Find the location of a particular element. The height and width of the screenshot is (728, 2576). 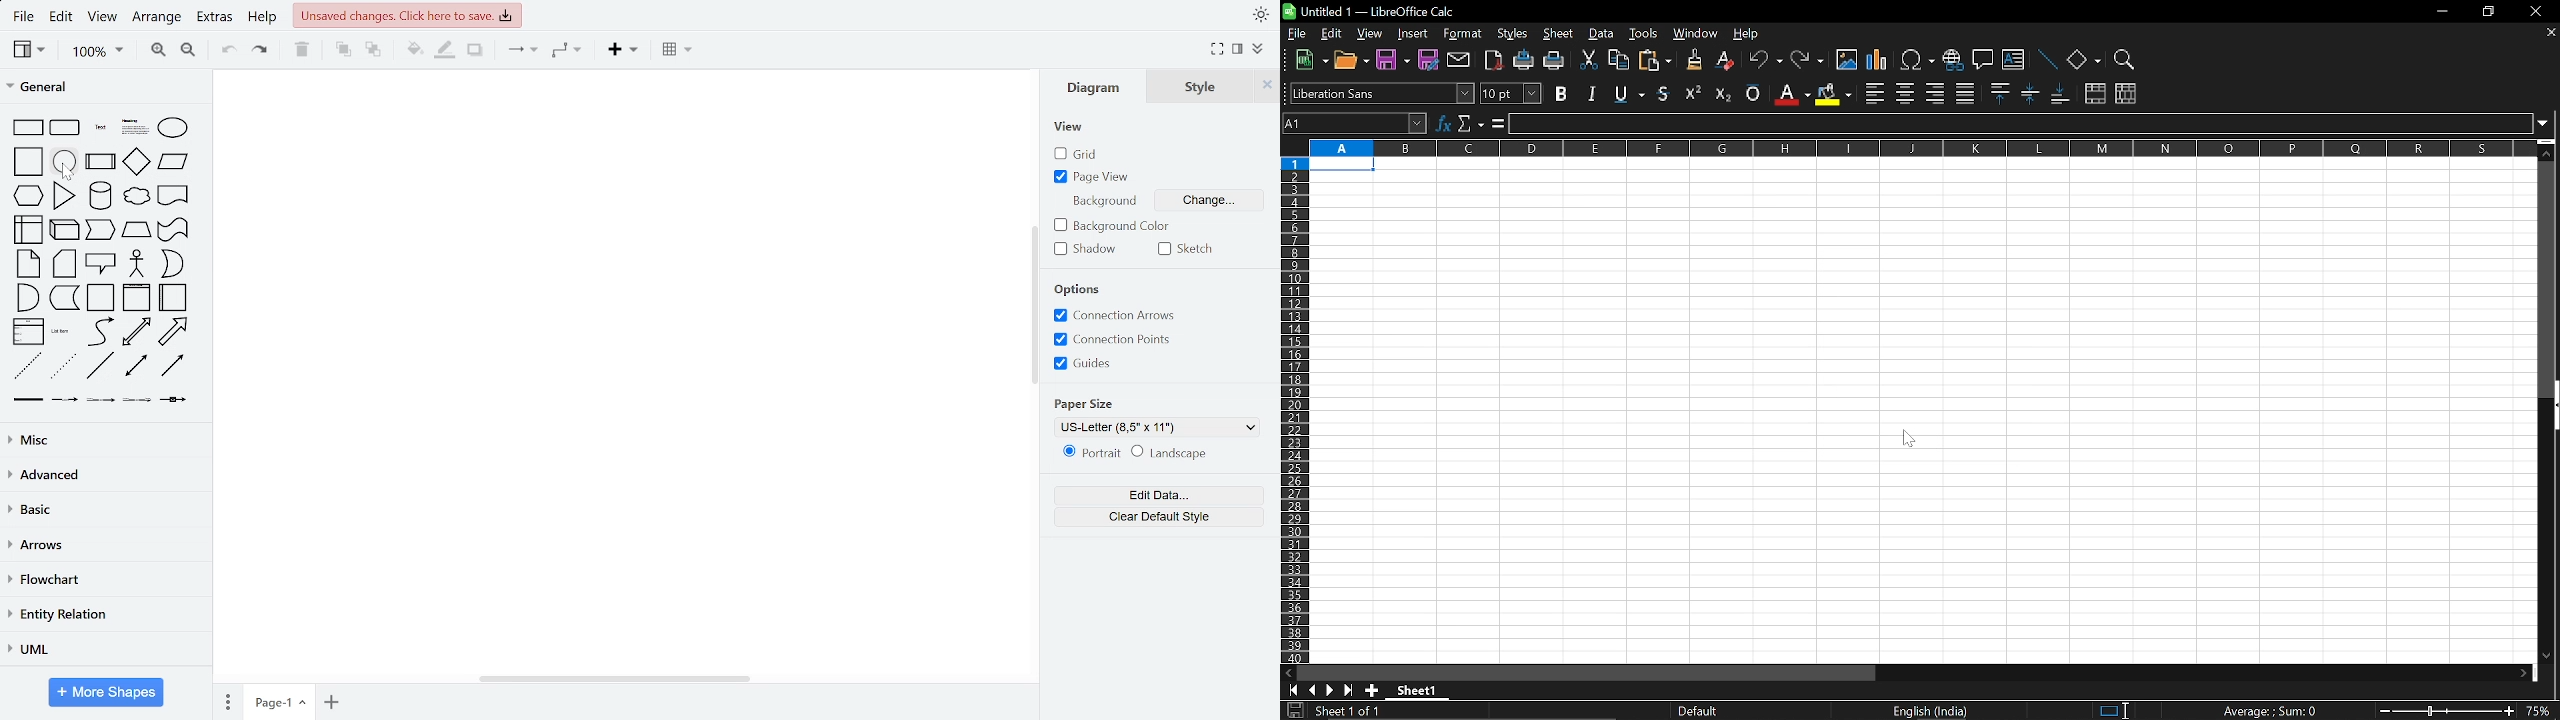

cursor is located at coordinates (67, 172).